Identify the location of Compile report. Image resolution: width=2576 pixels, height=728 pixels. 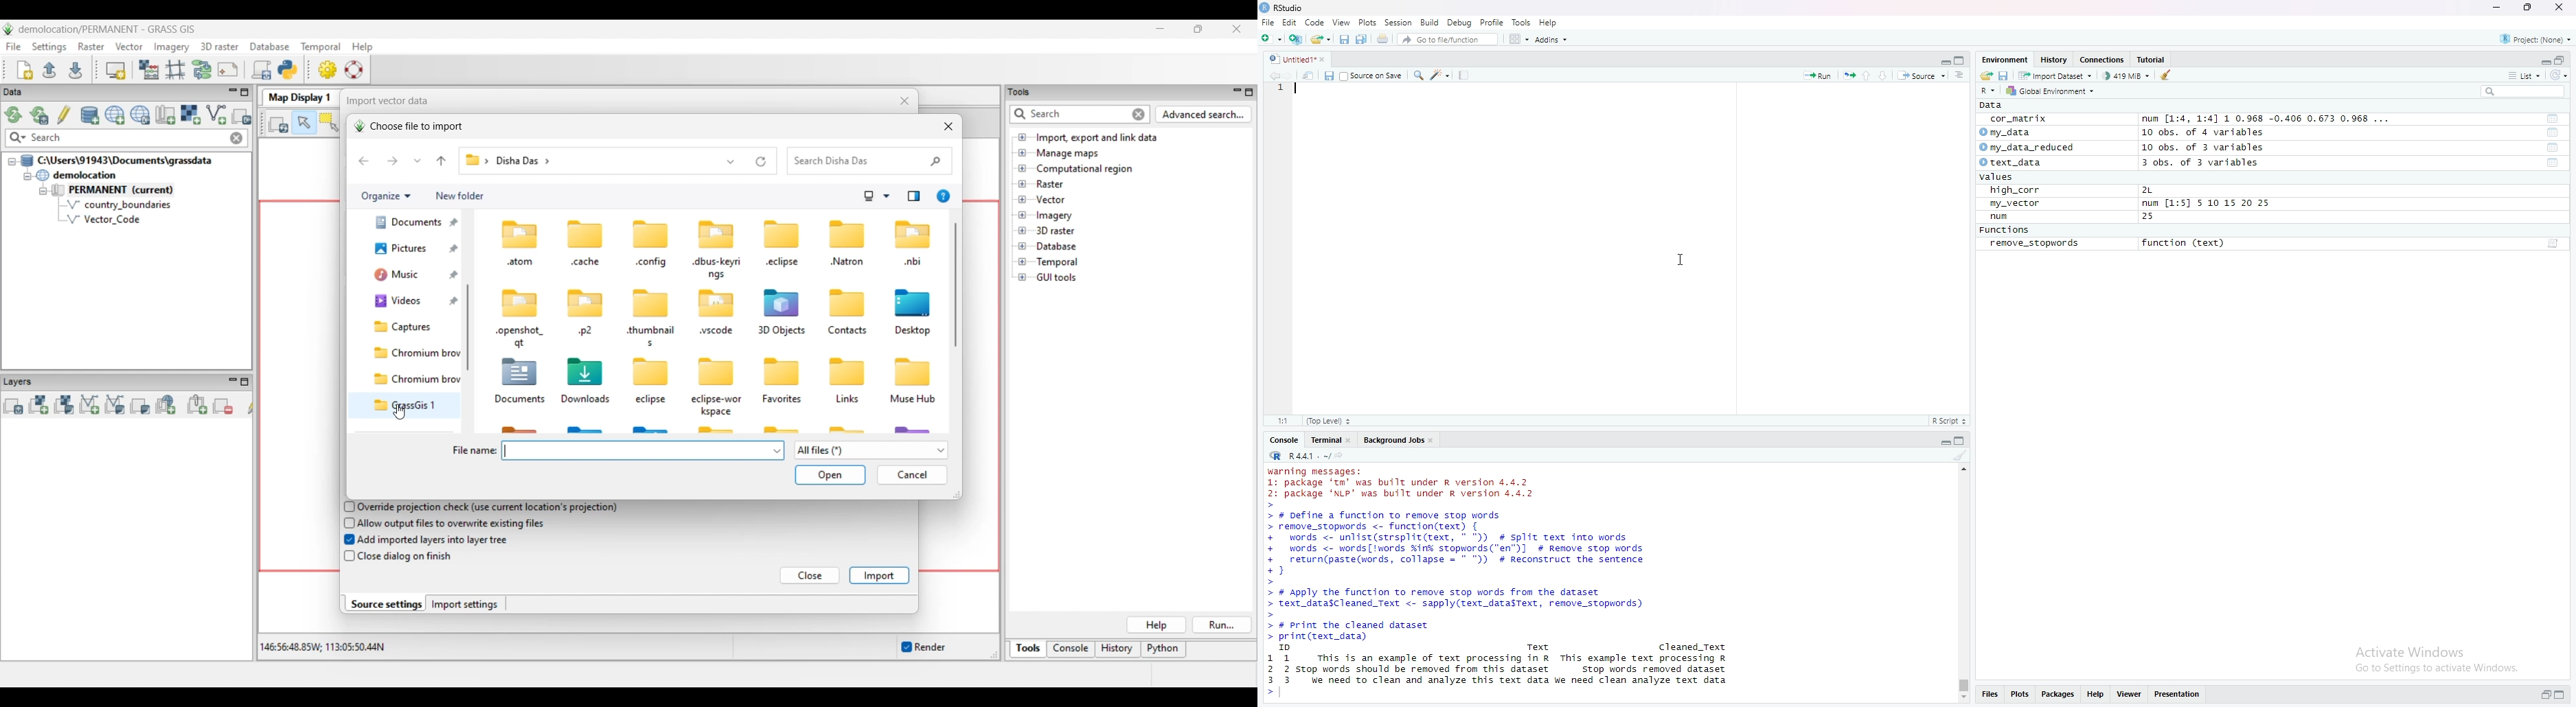
(1463, 76).